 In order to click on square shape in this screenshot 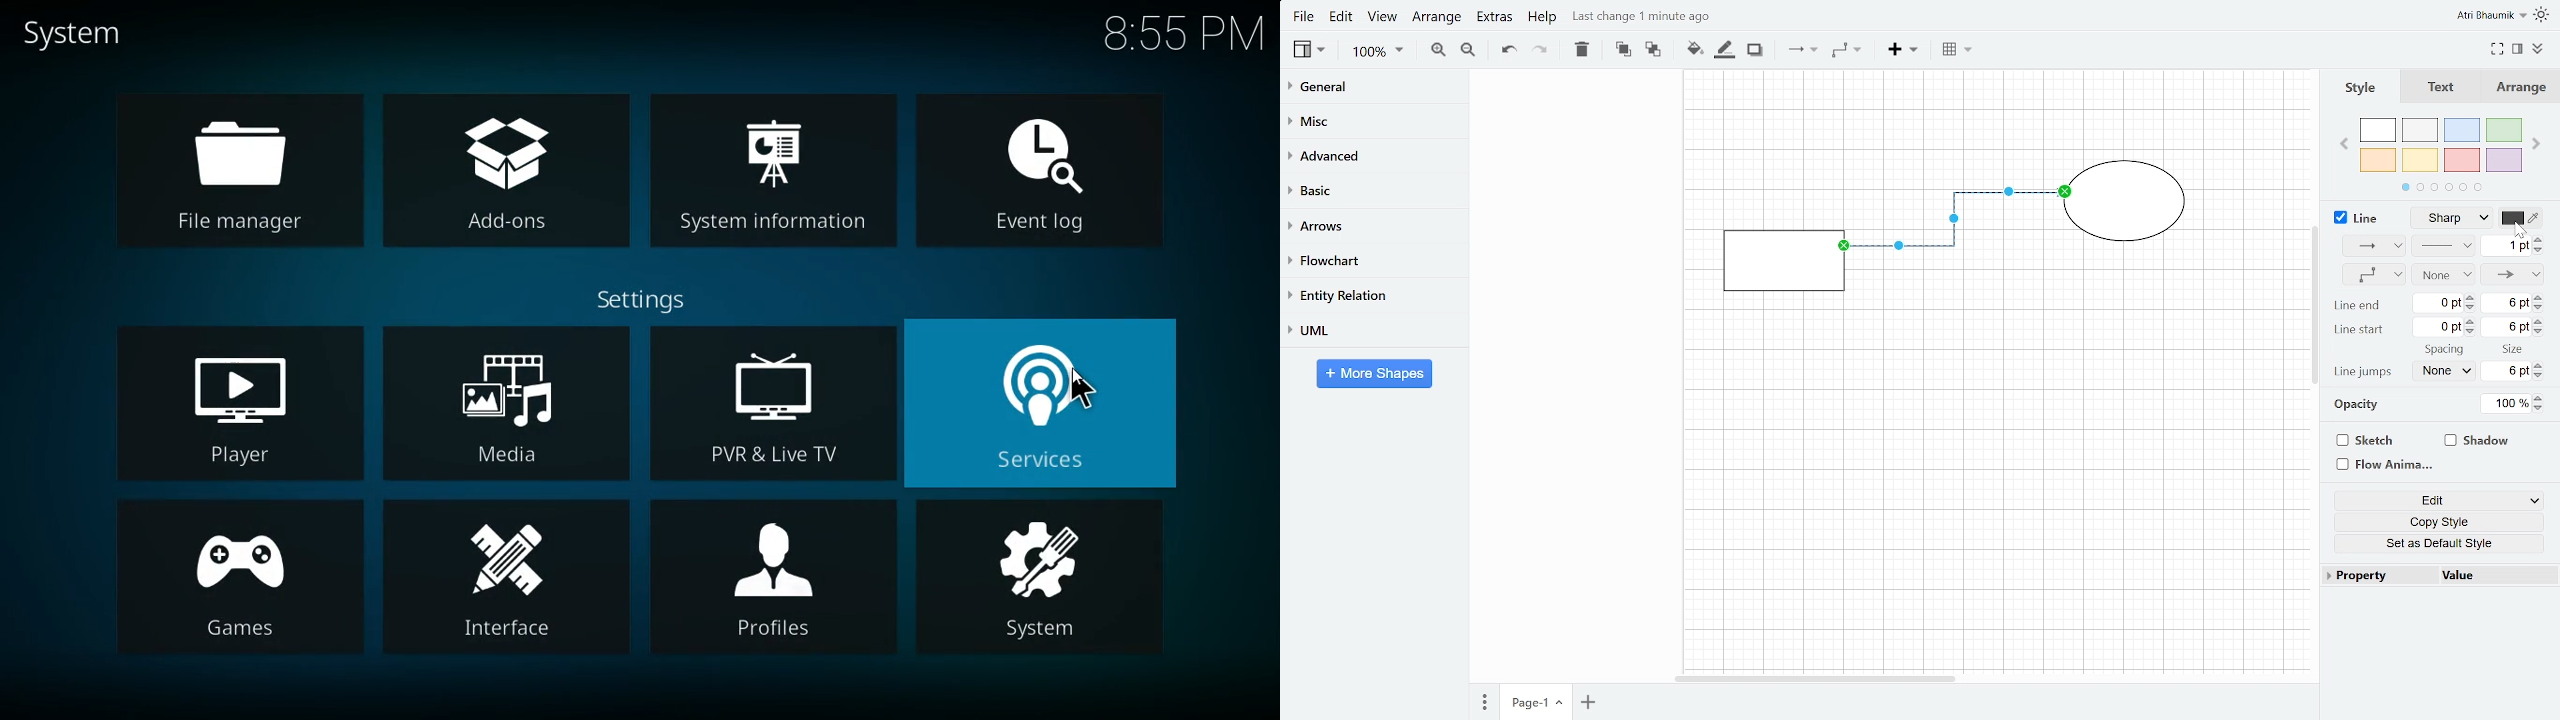, I will do `click(1782, 260)`.